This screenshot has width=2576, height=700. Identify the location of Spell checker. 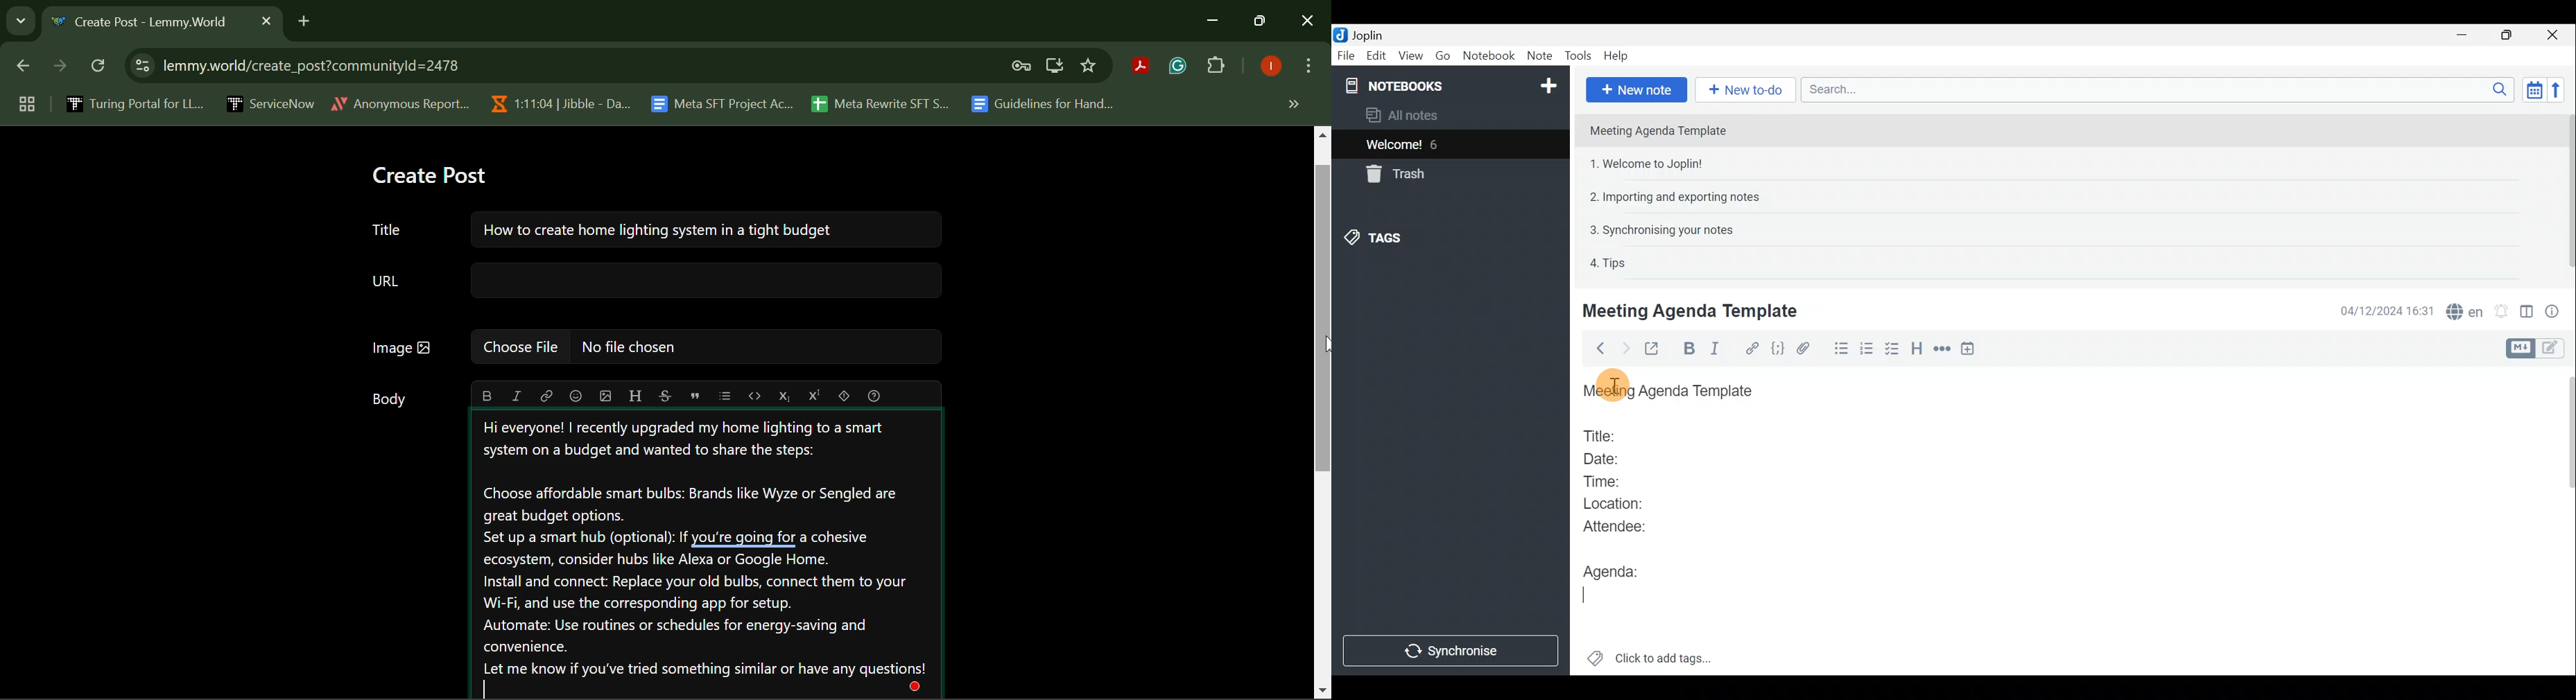
(2466, 310).